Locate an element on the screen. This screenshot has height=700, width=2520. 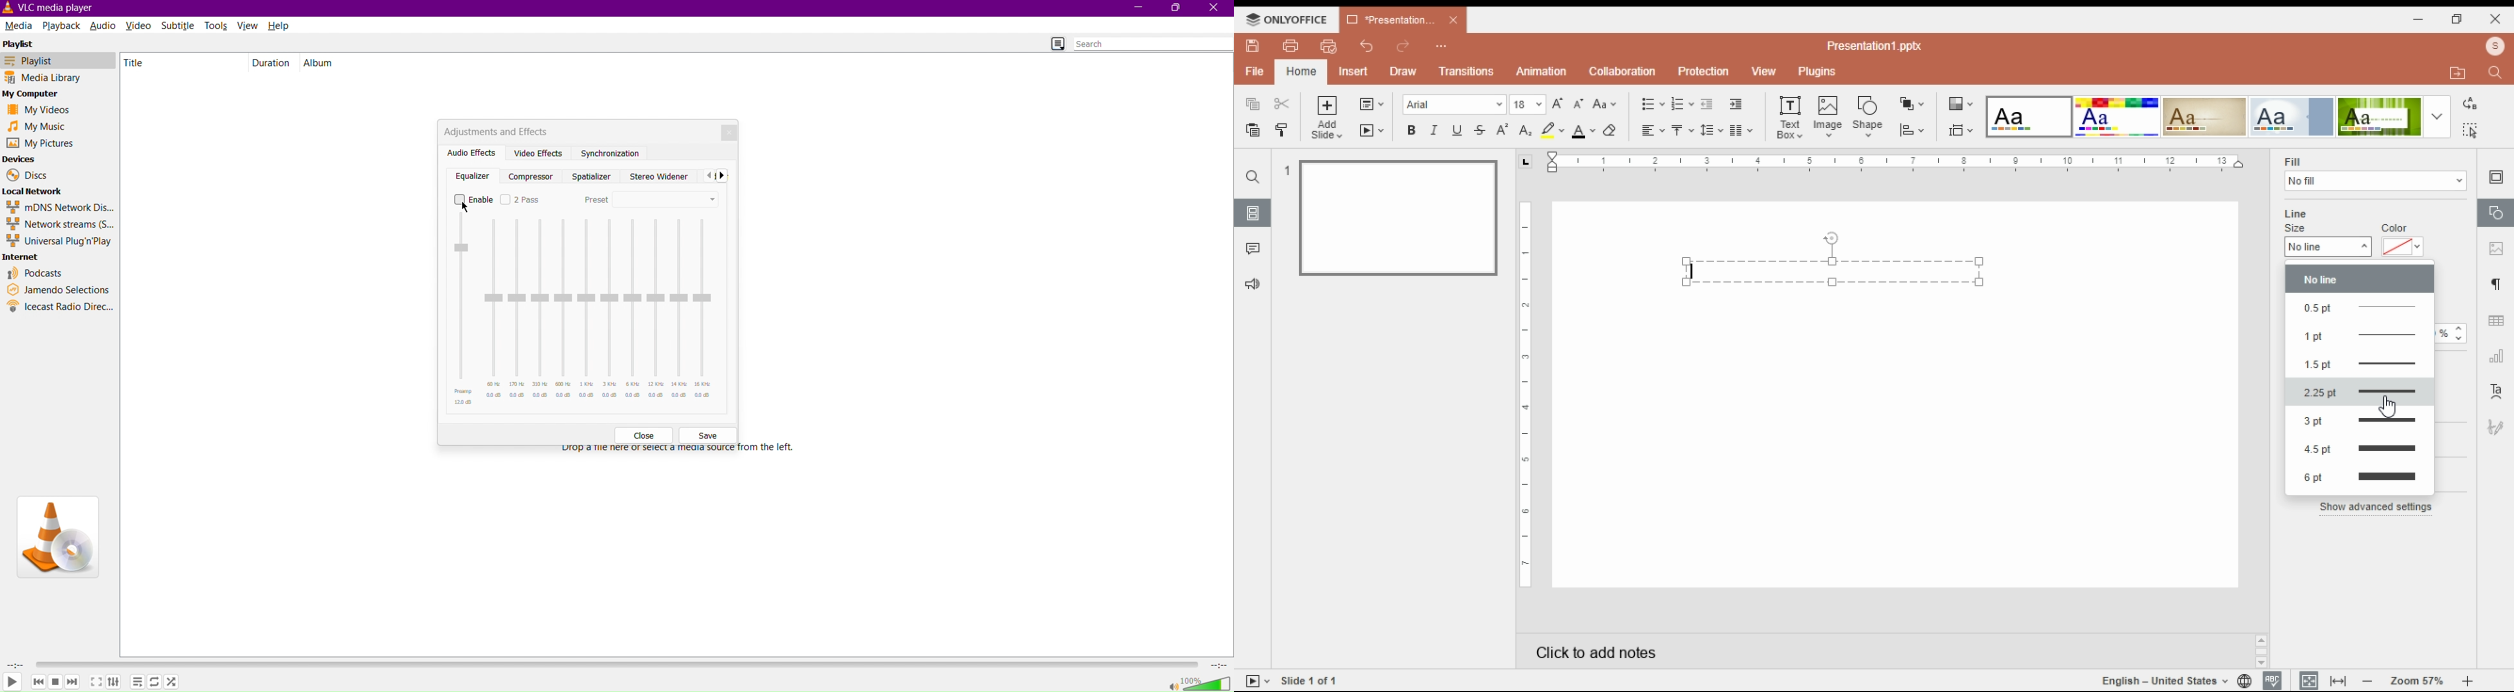
310 Hz is located at coordinates (541, 307).